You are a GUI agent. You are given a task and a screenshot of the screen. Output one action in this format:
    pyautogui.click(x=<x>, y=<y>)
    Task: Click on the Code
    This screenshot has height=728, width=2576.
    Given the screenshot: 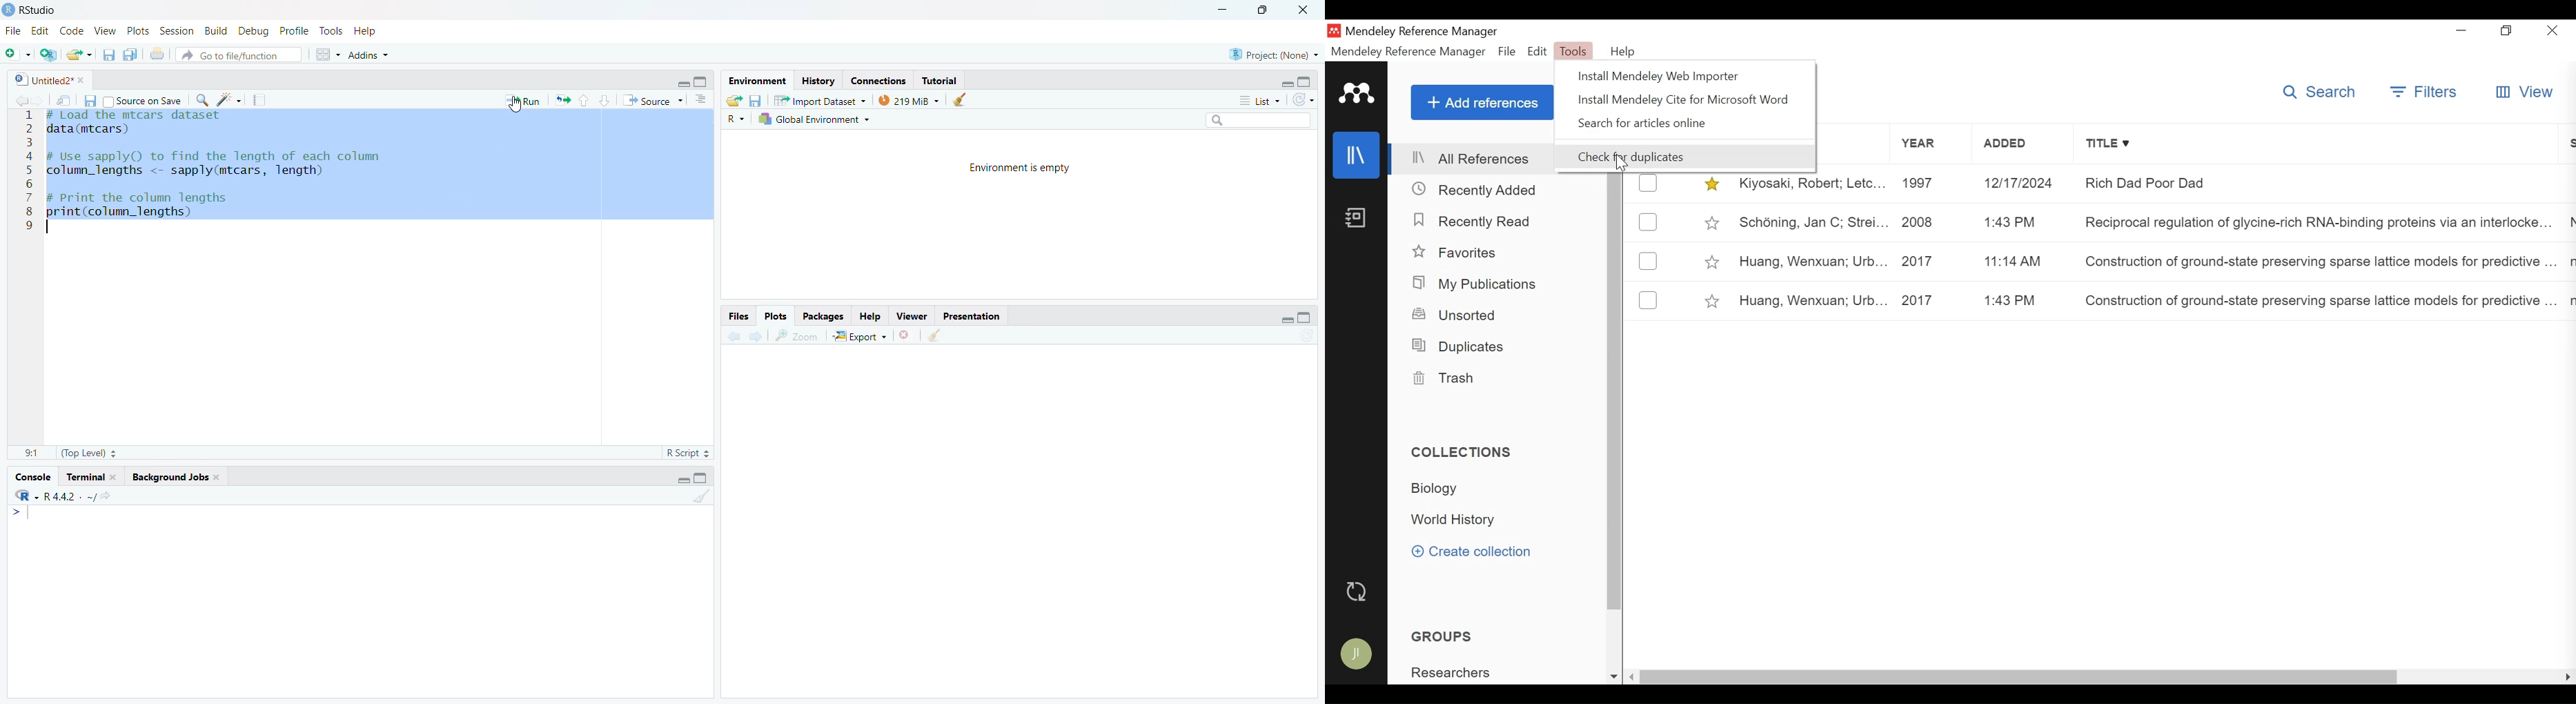 What is the action you would take?
    pyautogui.click(x=72, y=31)
    